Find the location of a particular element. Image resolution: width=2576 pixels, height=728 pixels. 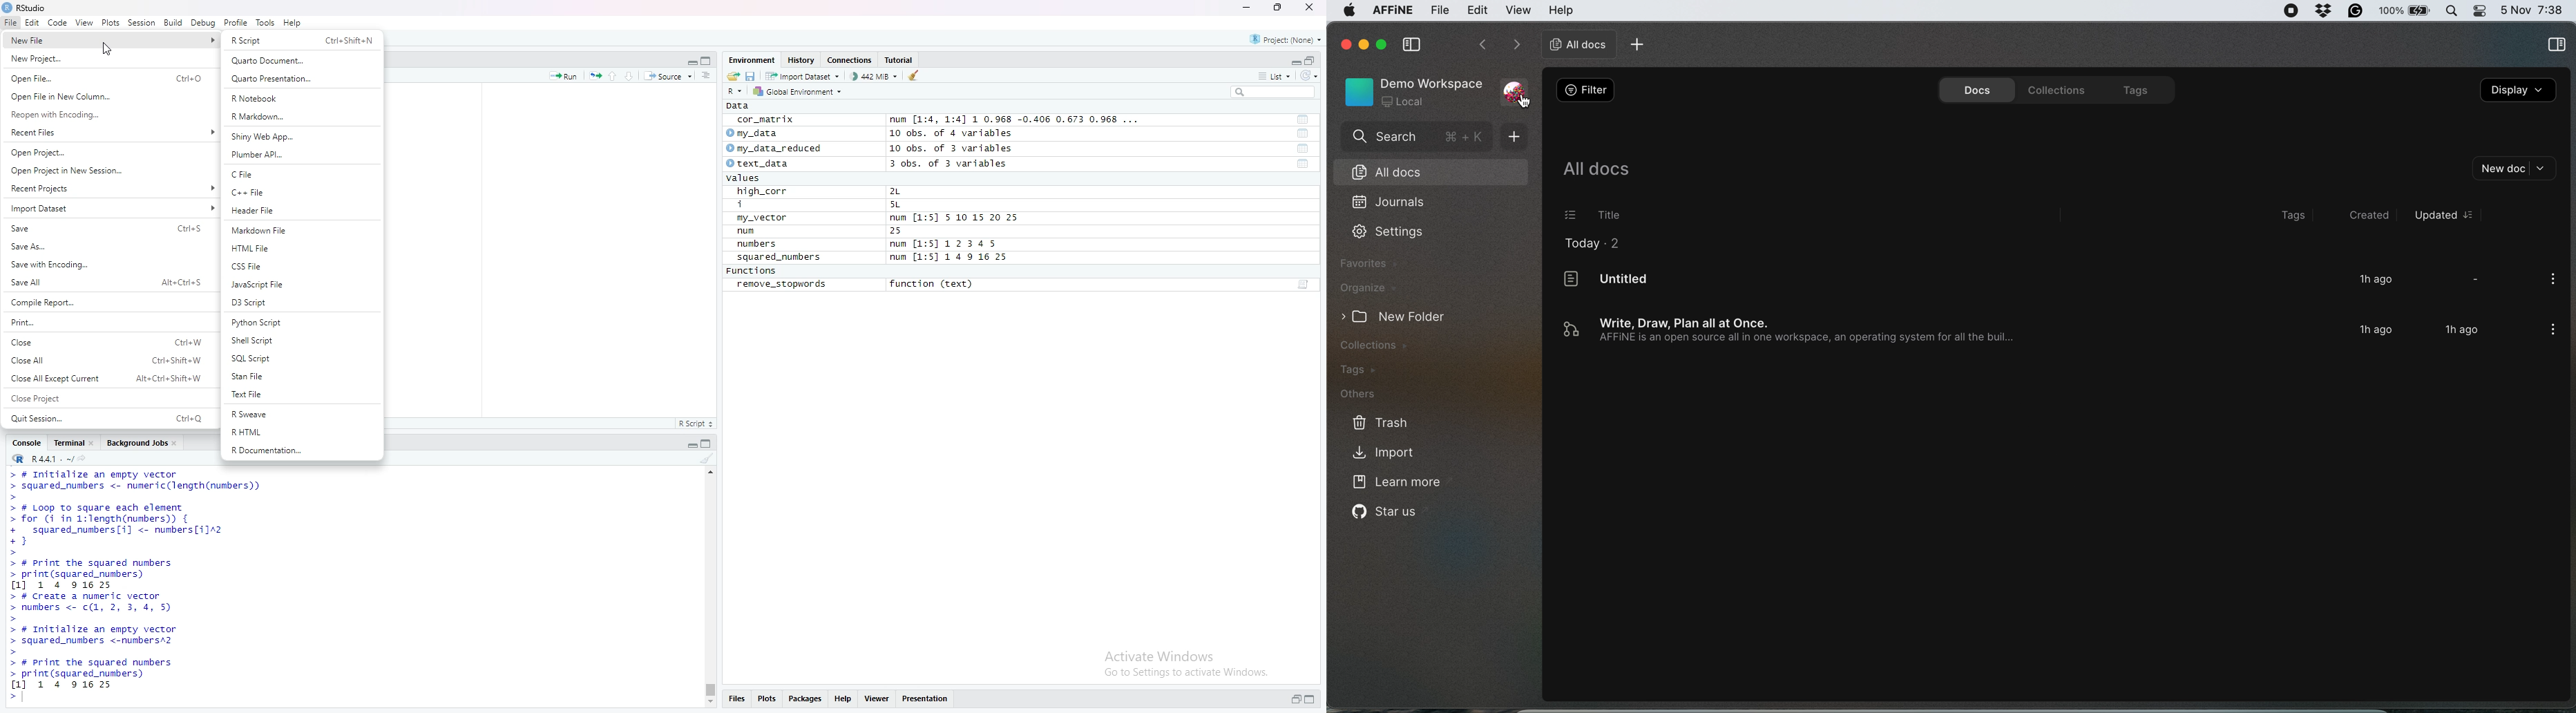

tags is located at coordinates (2134, 89).